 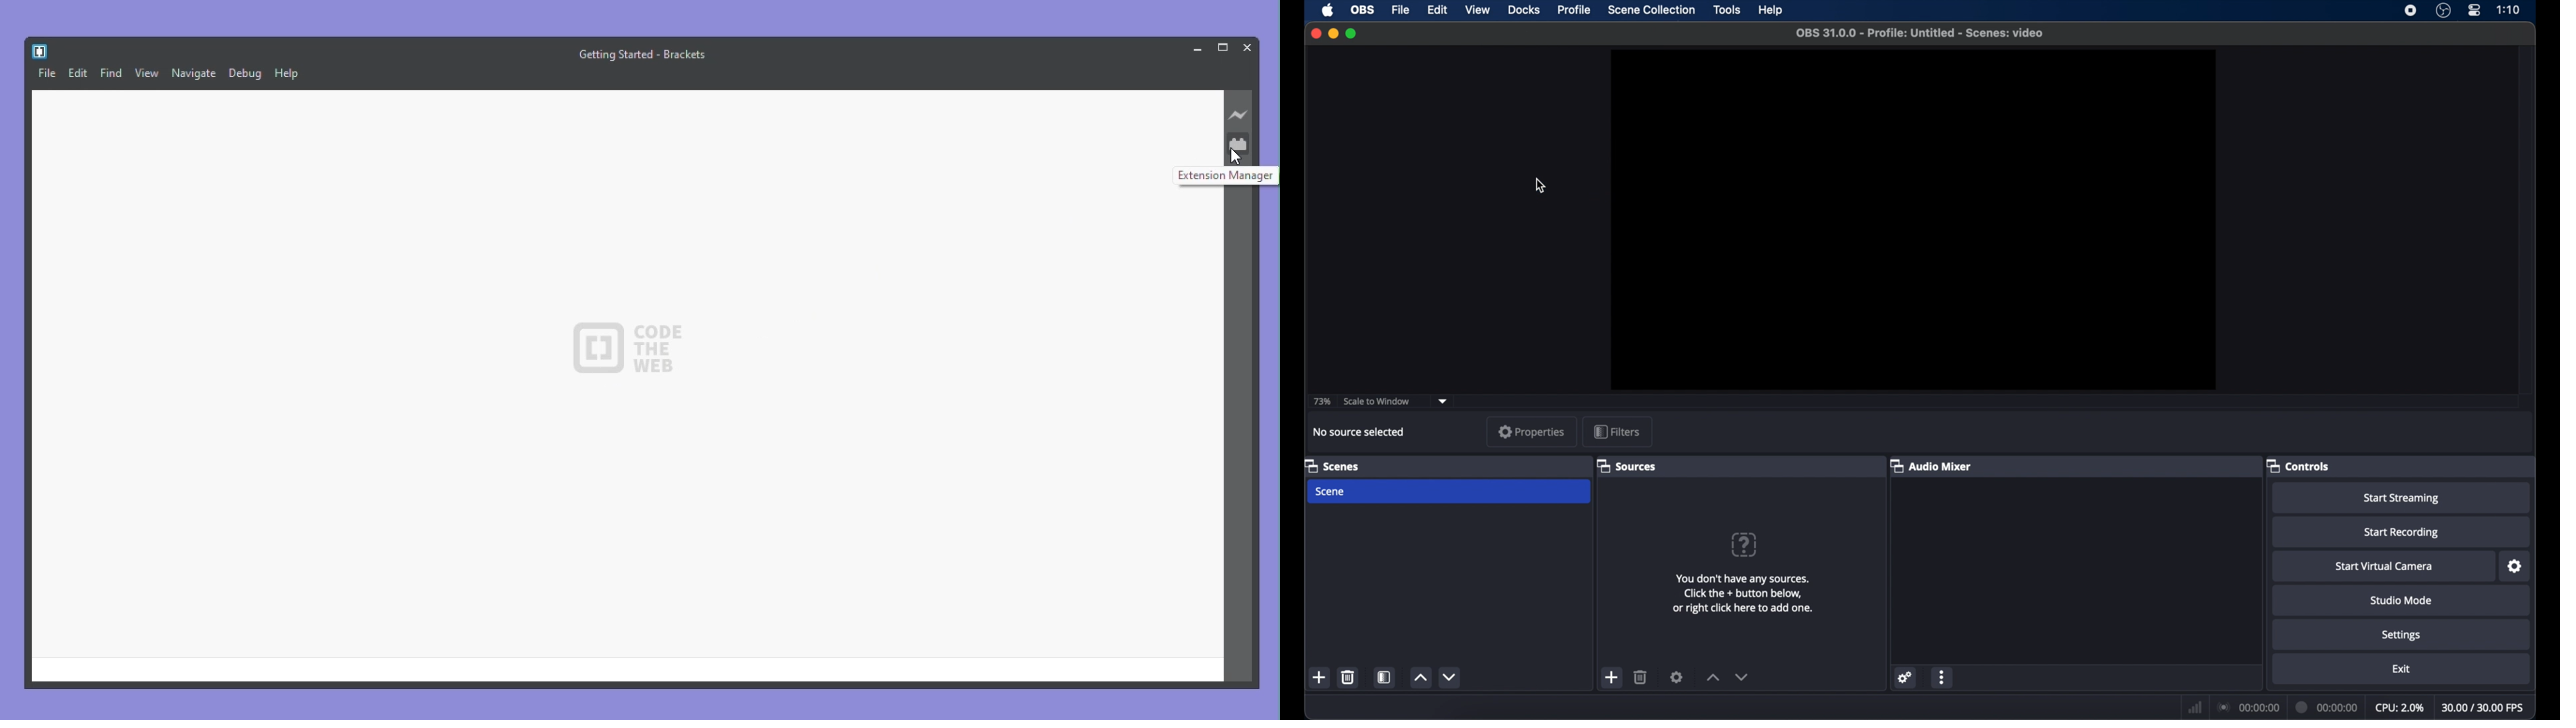 What do you see at coordinates (2405, 499) in the screenshot?
I see `start streaming` at bounding box center [2405, 499].